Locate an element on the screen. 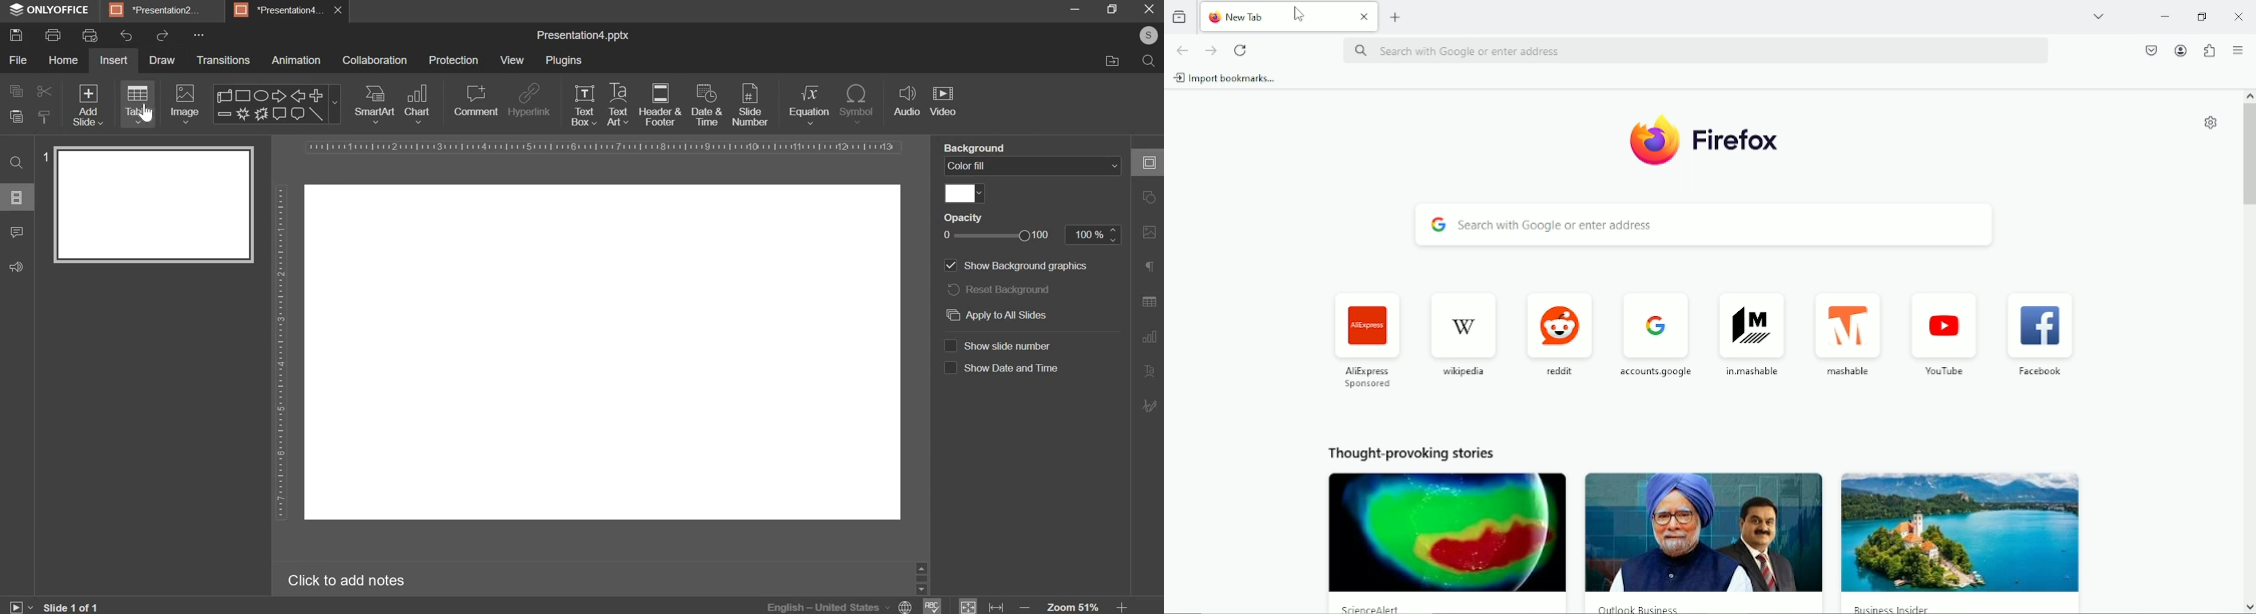 The image size is (2268, 616). file is located at coordinates (18, 60).